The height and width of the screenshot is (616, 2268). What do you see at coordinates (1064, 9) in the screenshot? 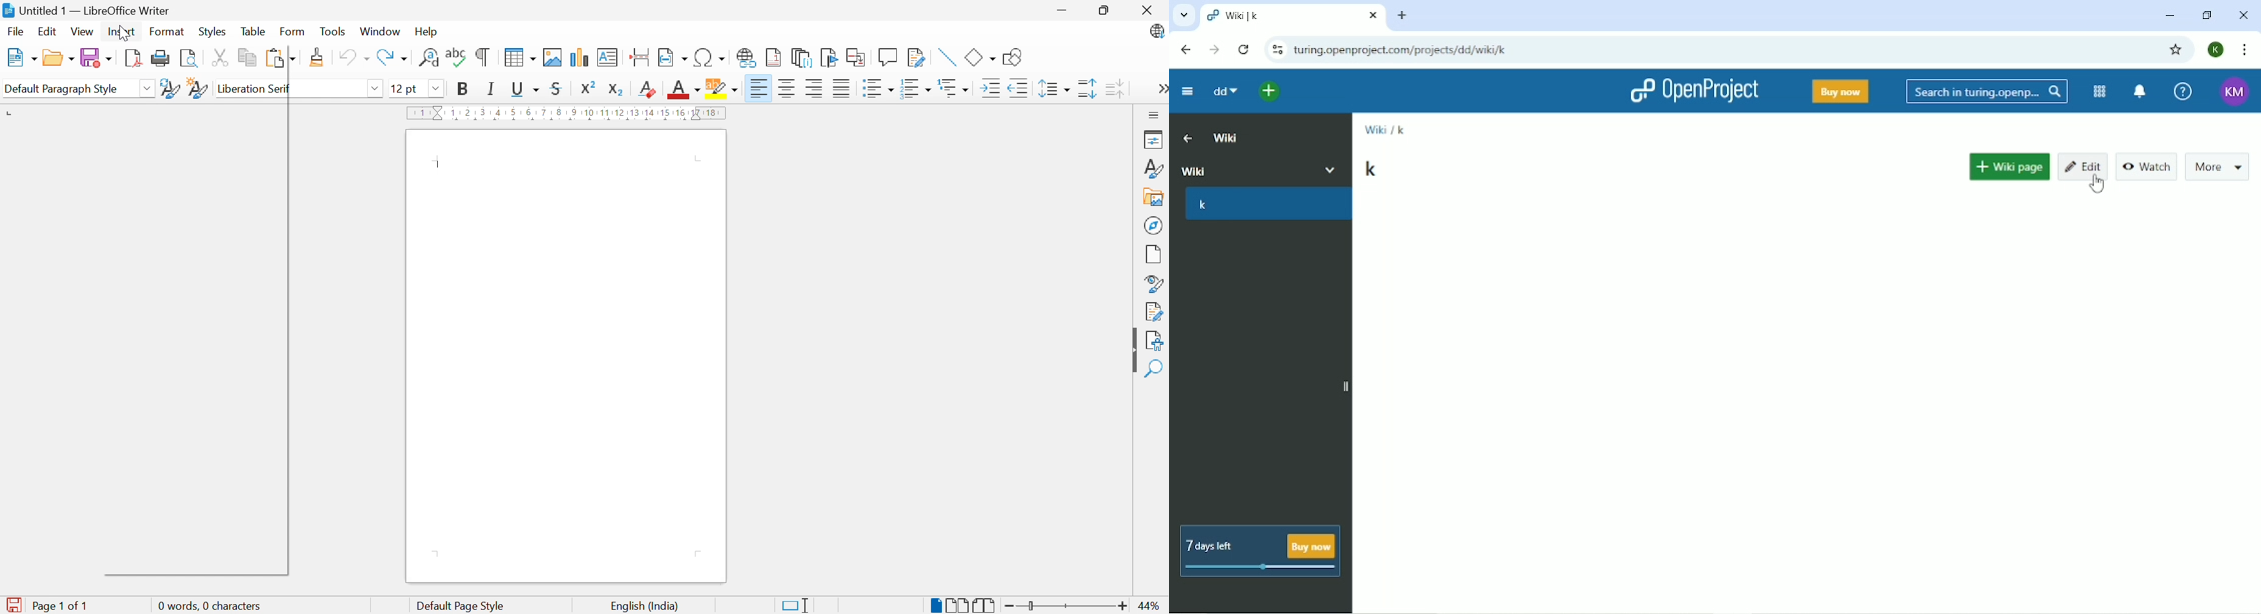
I see `Minimize` at bounding box center [1064, 9].